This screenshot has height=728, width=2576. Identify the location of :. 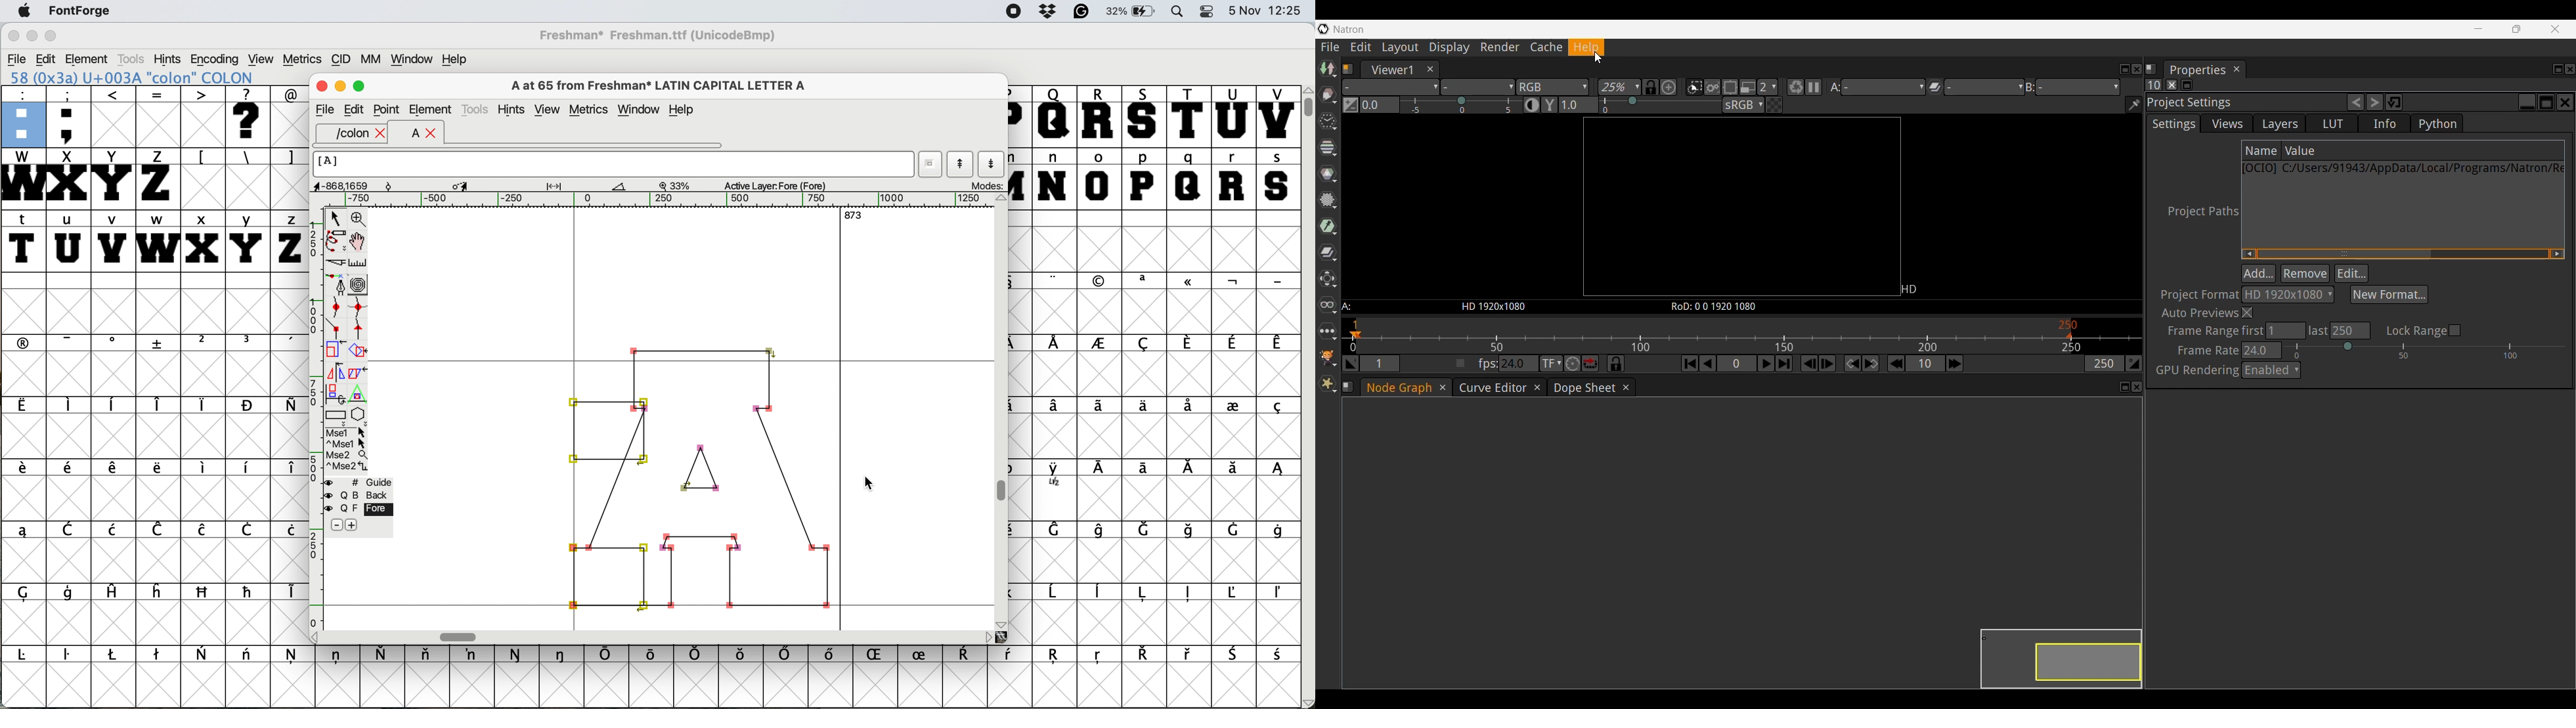
(22, 115).